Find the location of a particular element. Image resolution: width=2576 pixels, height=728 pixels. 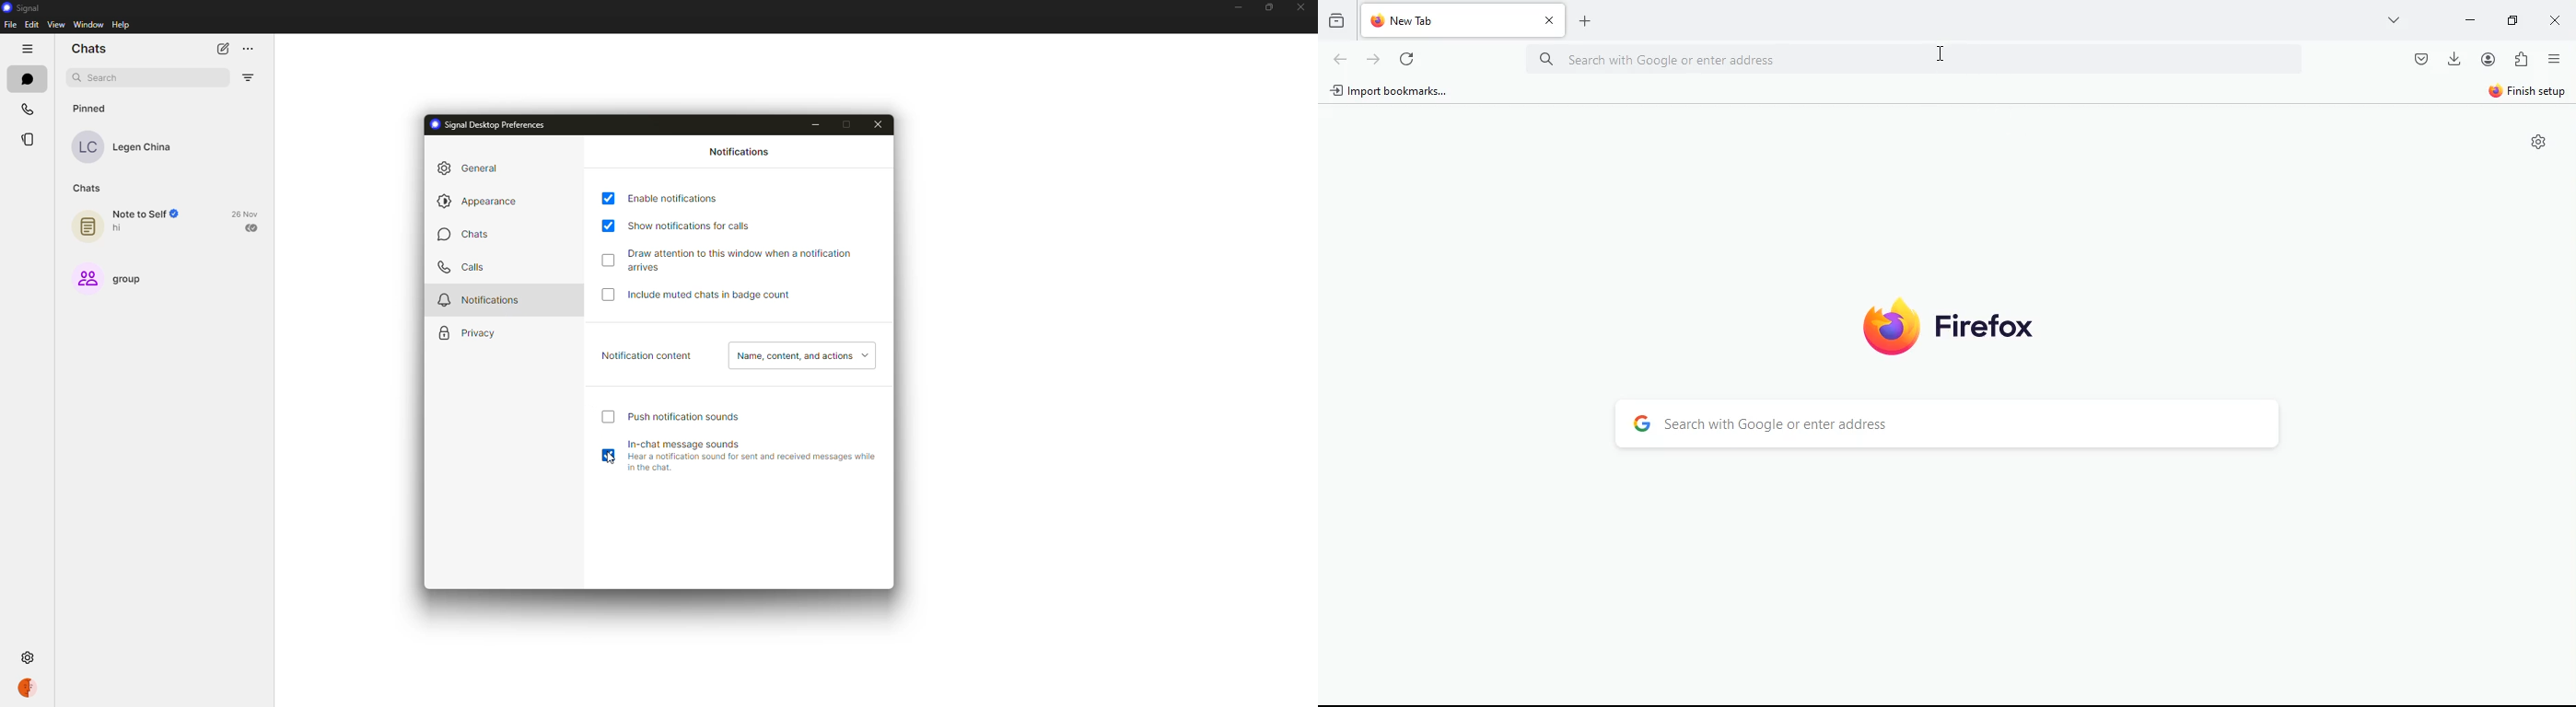

finish setup is located at coordinates (2530, 90).